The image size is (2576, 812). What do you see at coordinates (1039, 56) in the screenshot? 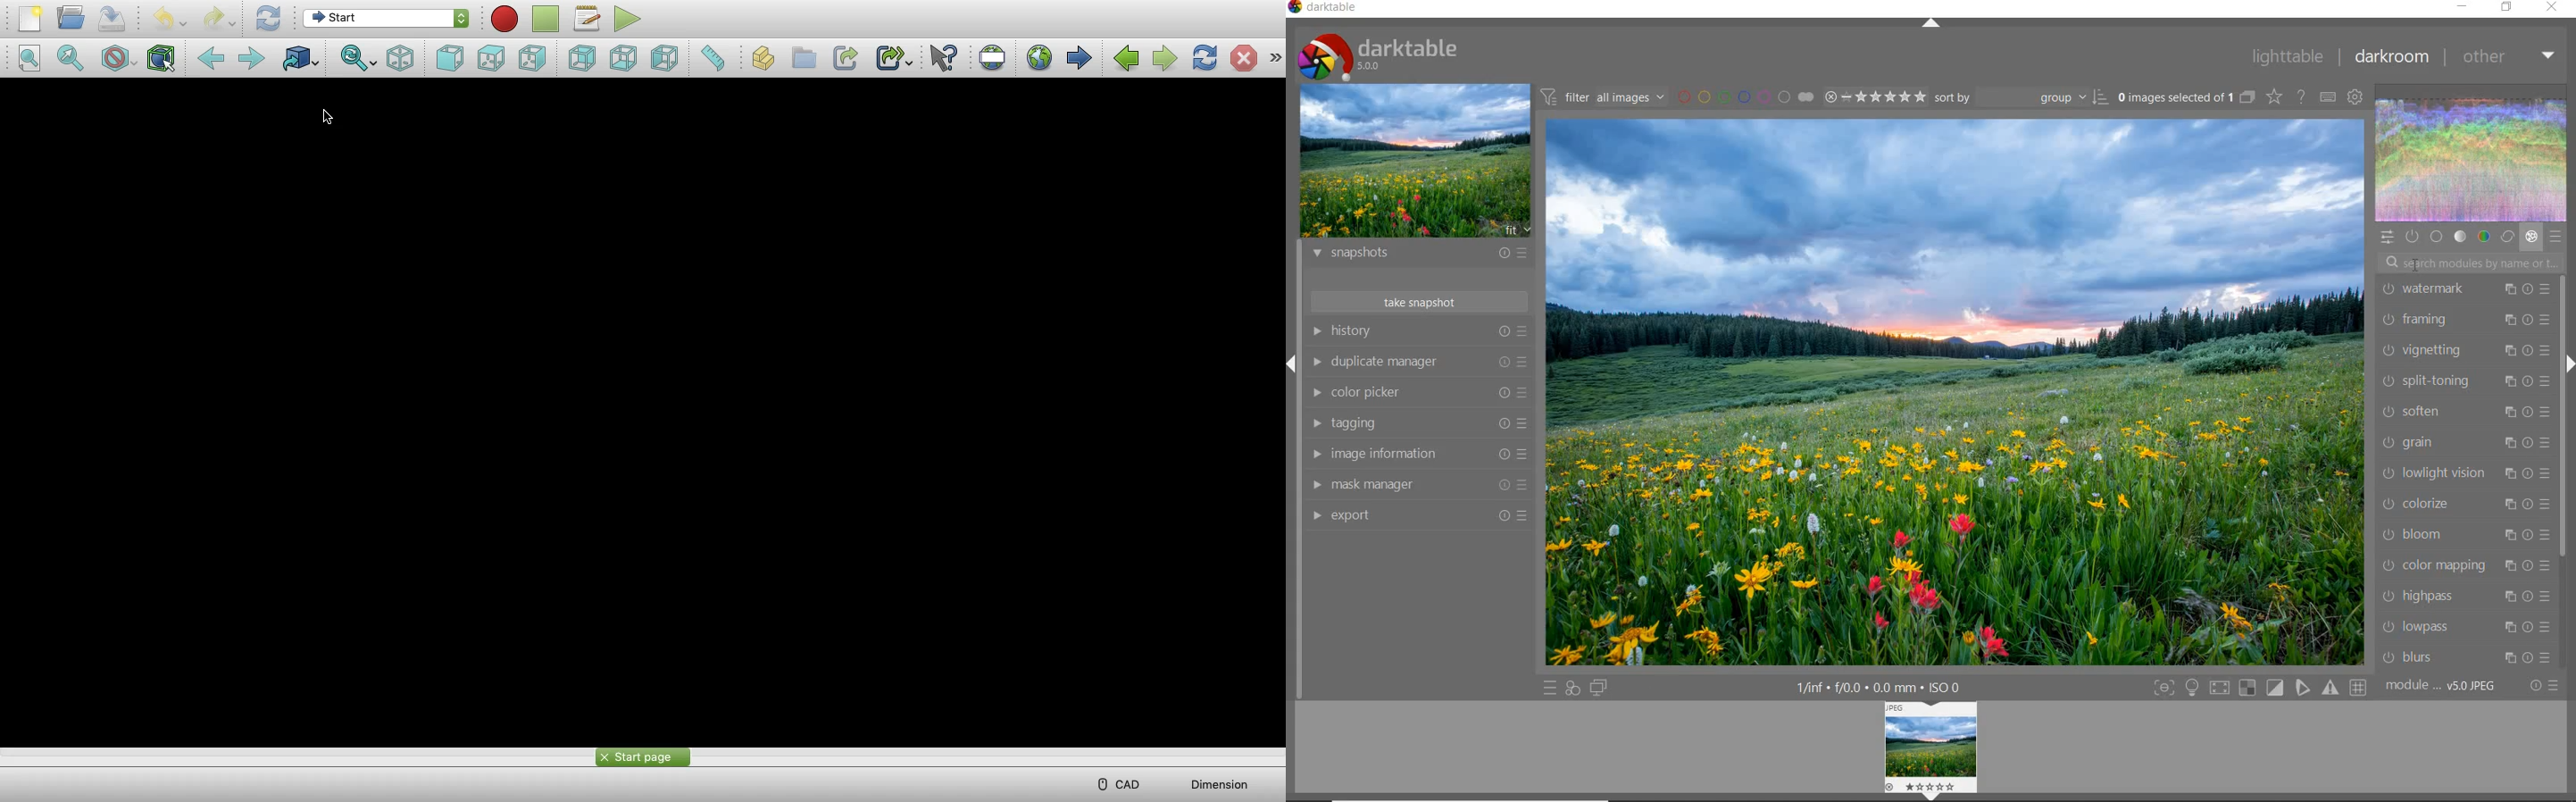
I see `Go to Start Page` at bounding box center [1039, 56].